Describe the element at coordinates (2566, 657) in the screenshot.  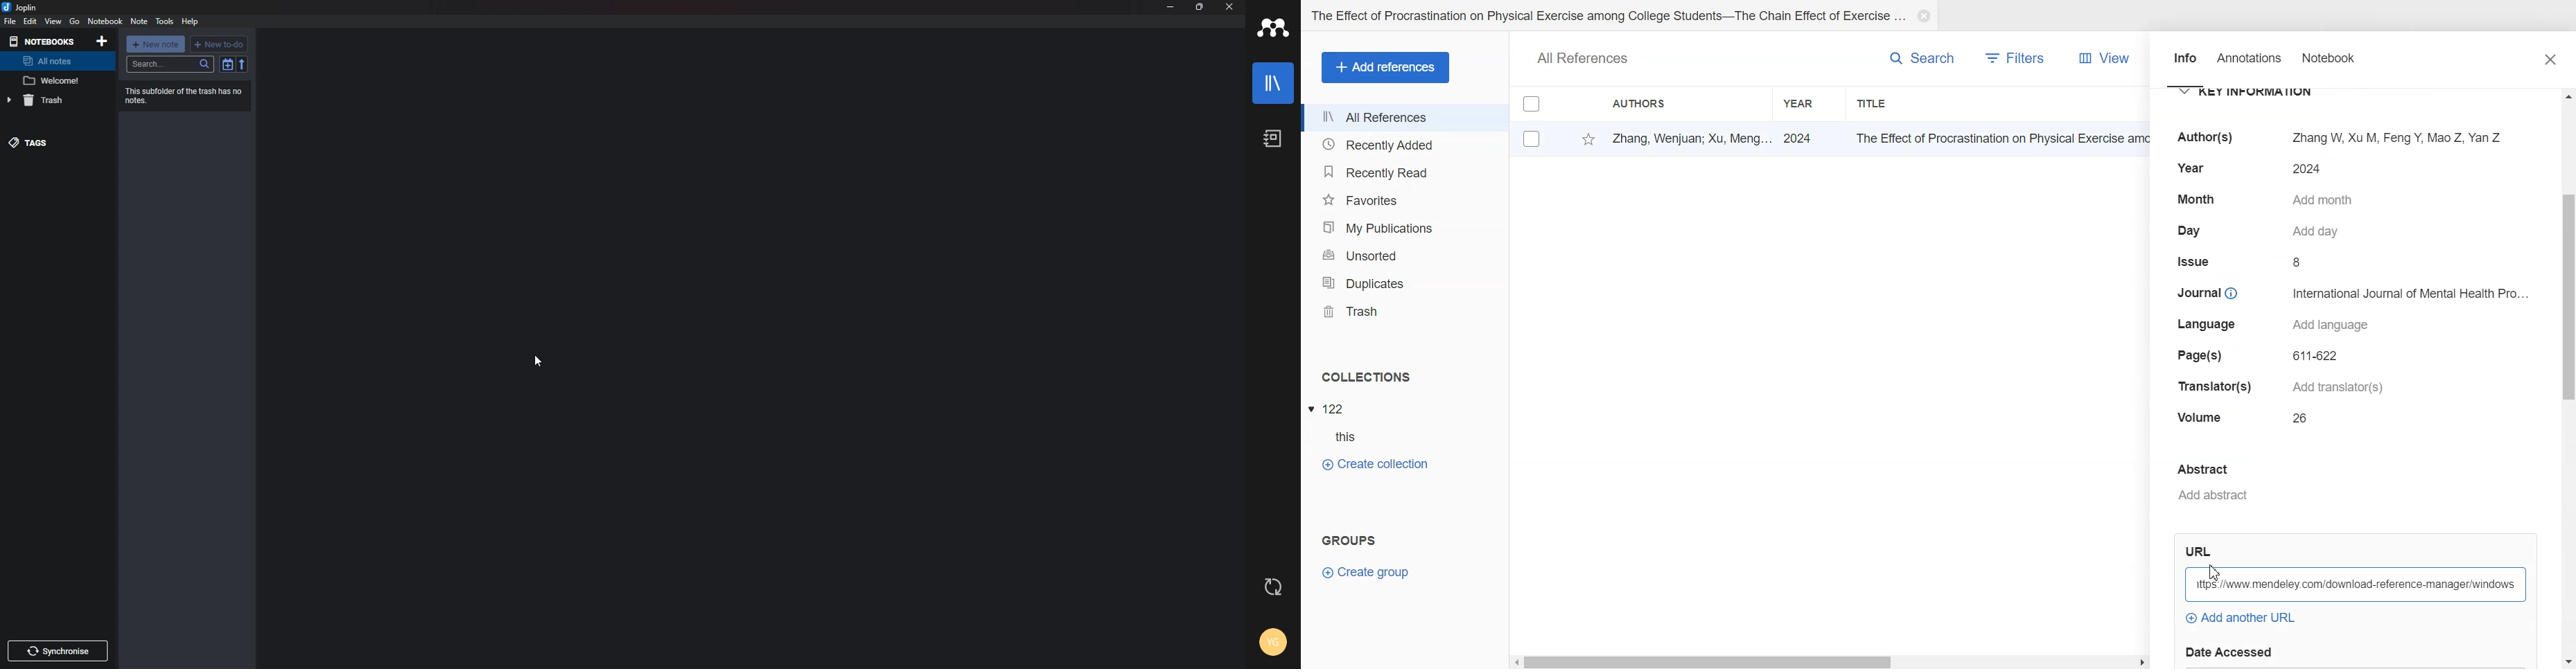
I see `Down` at that location.